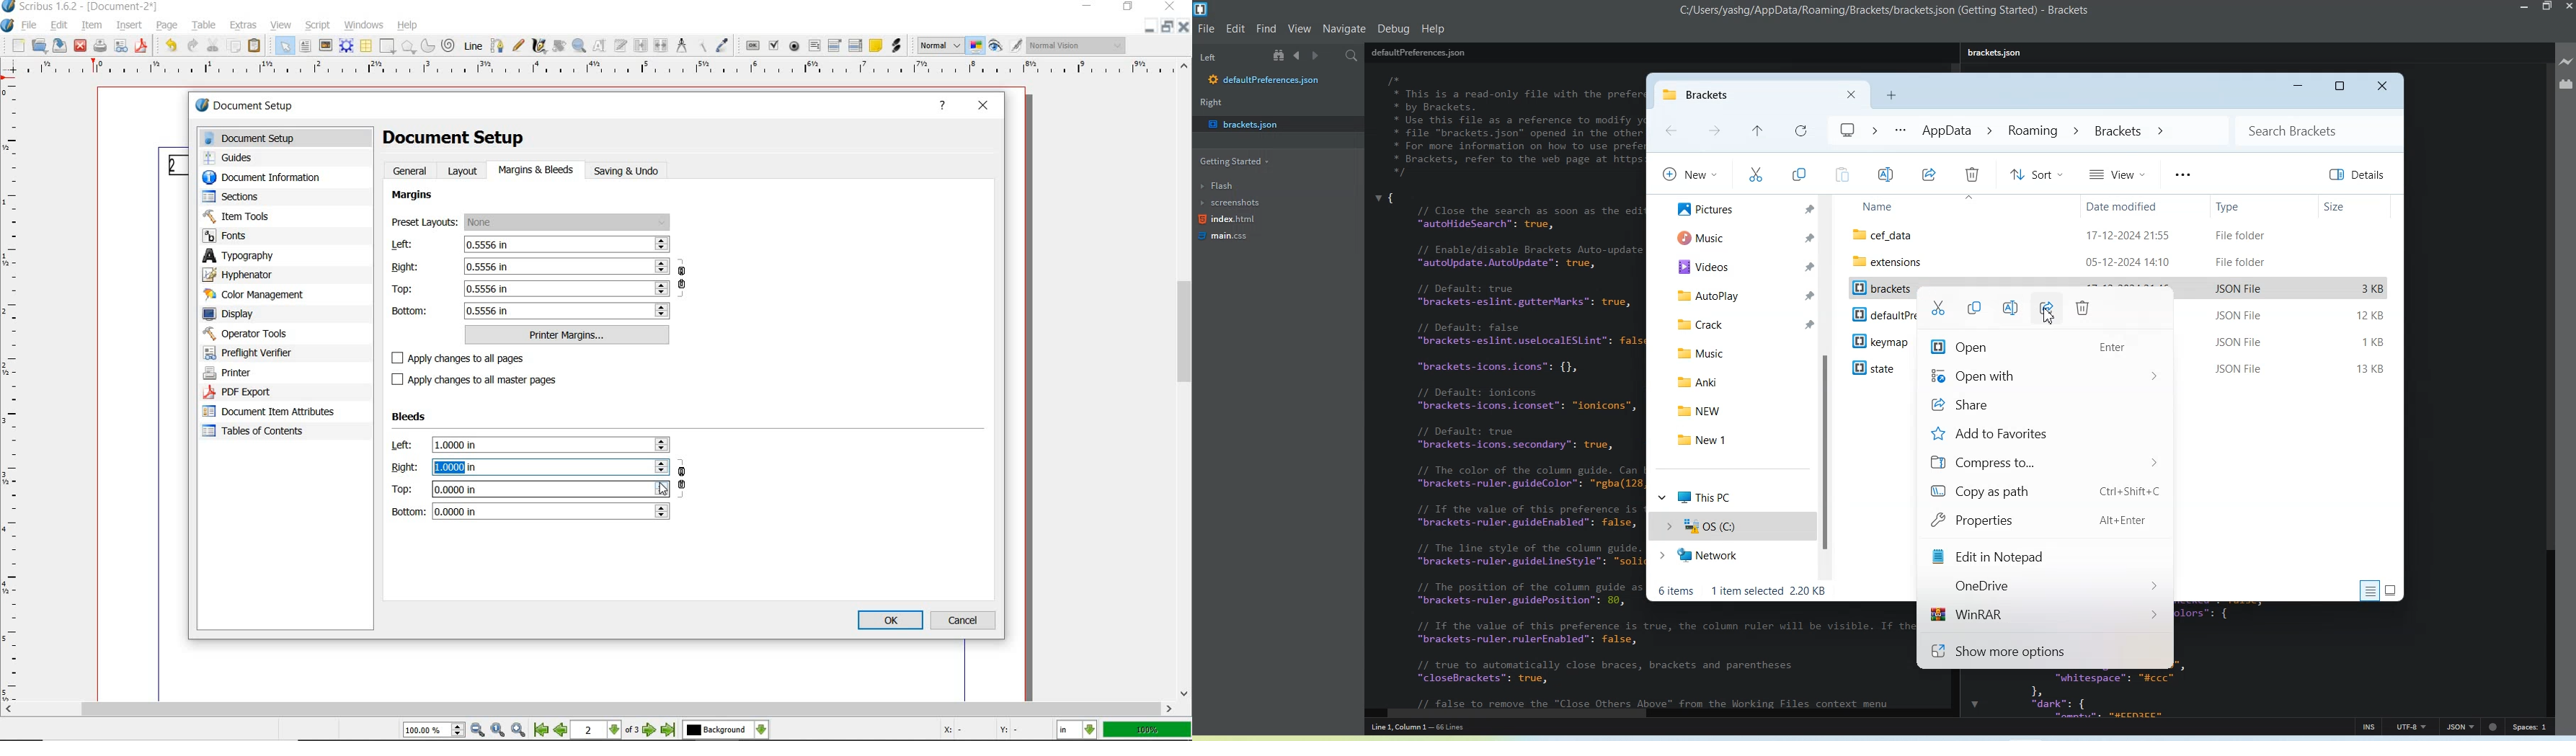 The image size is (2576, 756). Describe the element at coordinates (2035, 174) in the screenshot. I see `Sort` at that location.